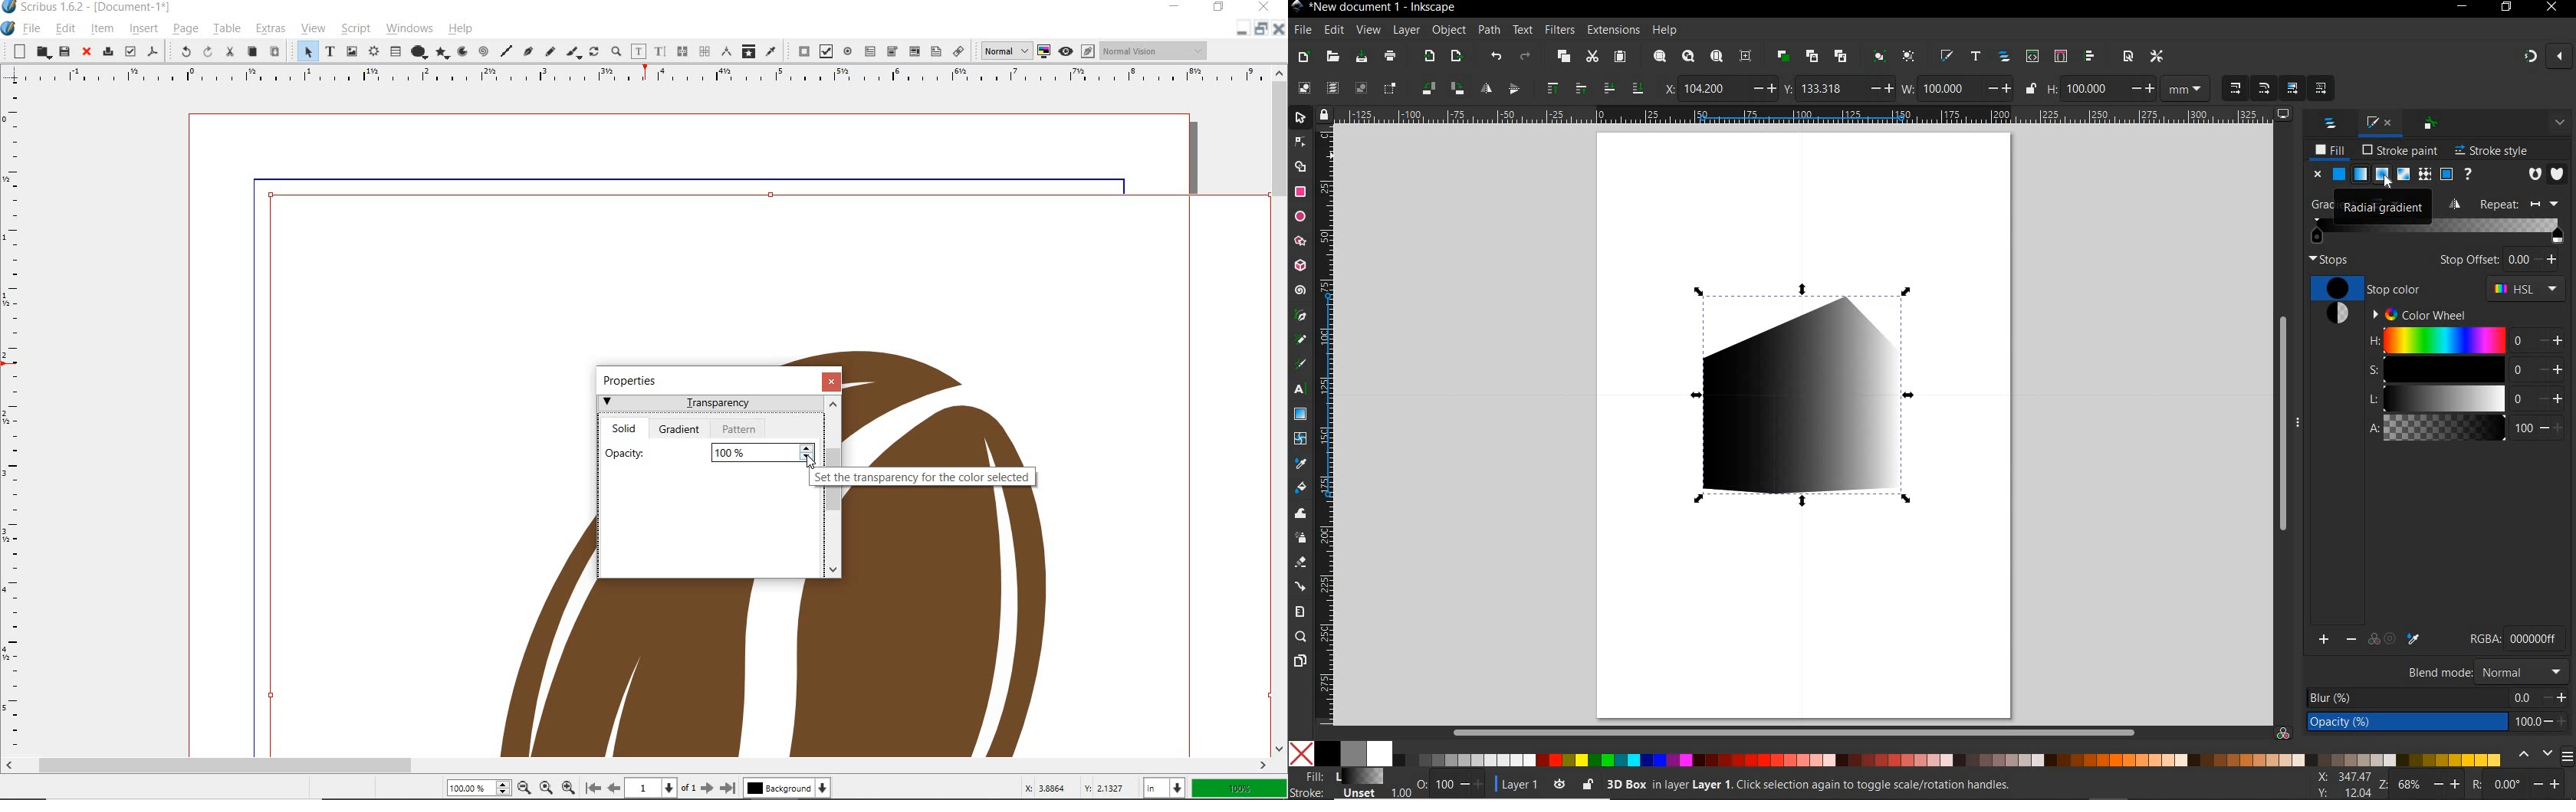  Describe the element at coordinates (1444, 783) in the screenshot. I see `100` at that location.